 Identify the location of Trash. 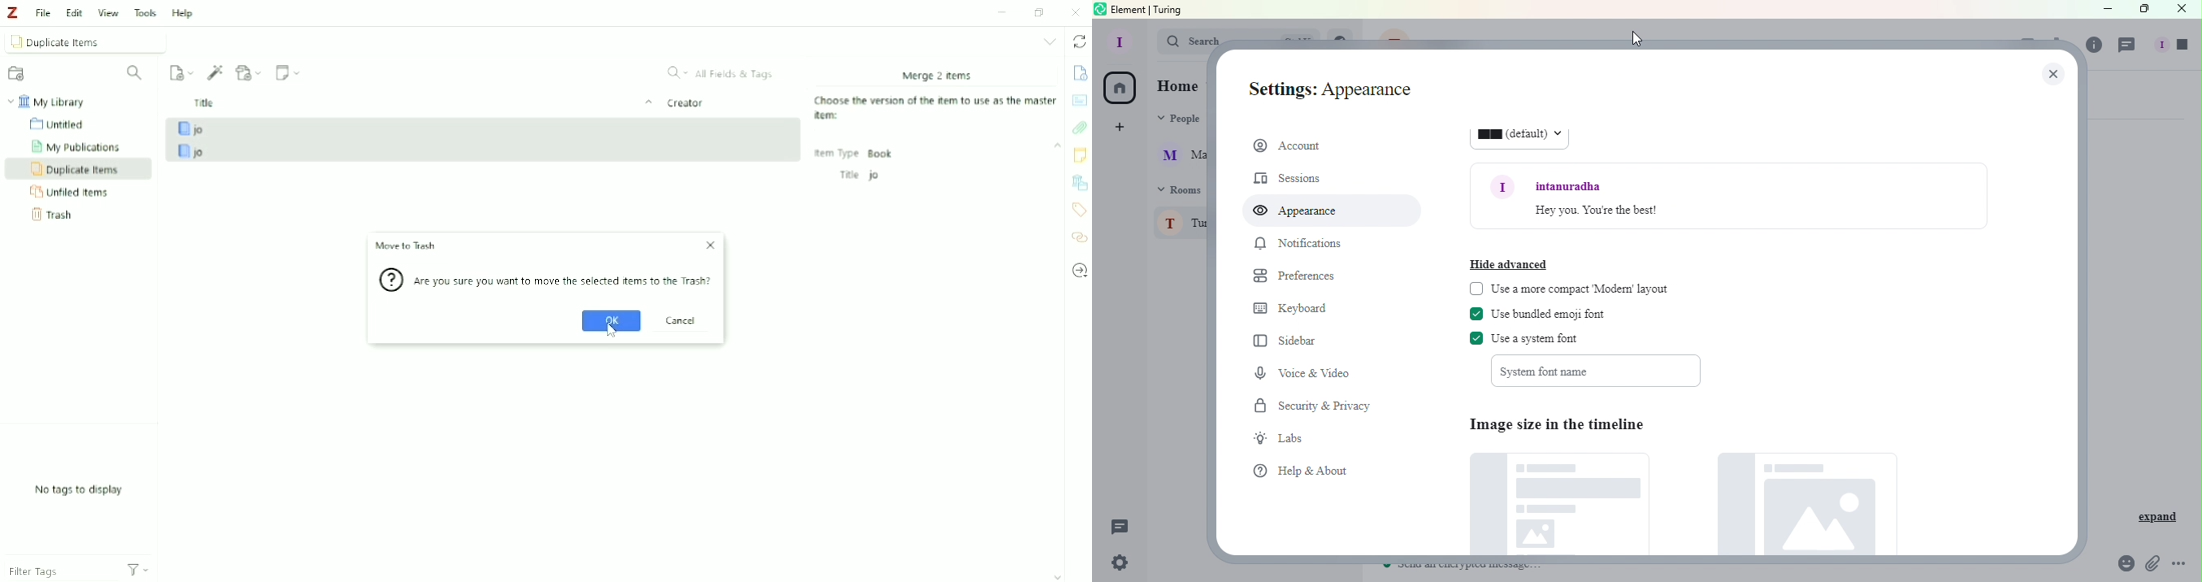
(53, 215).